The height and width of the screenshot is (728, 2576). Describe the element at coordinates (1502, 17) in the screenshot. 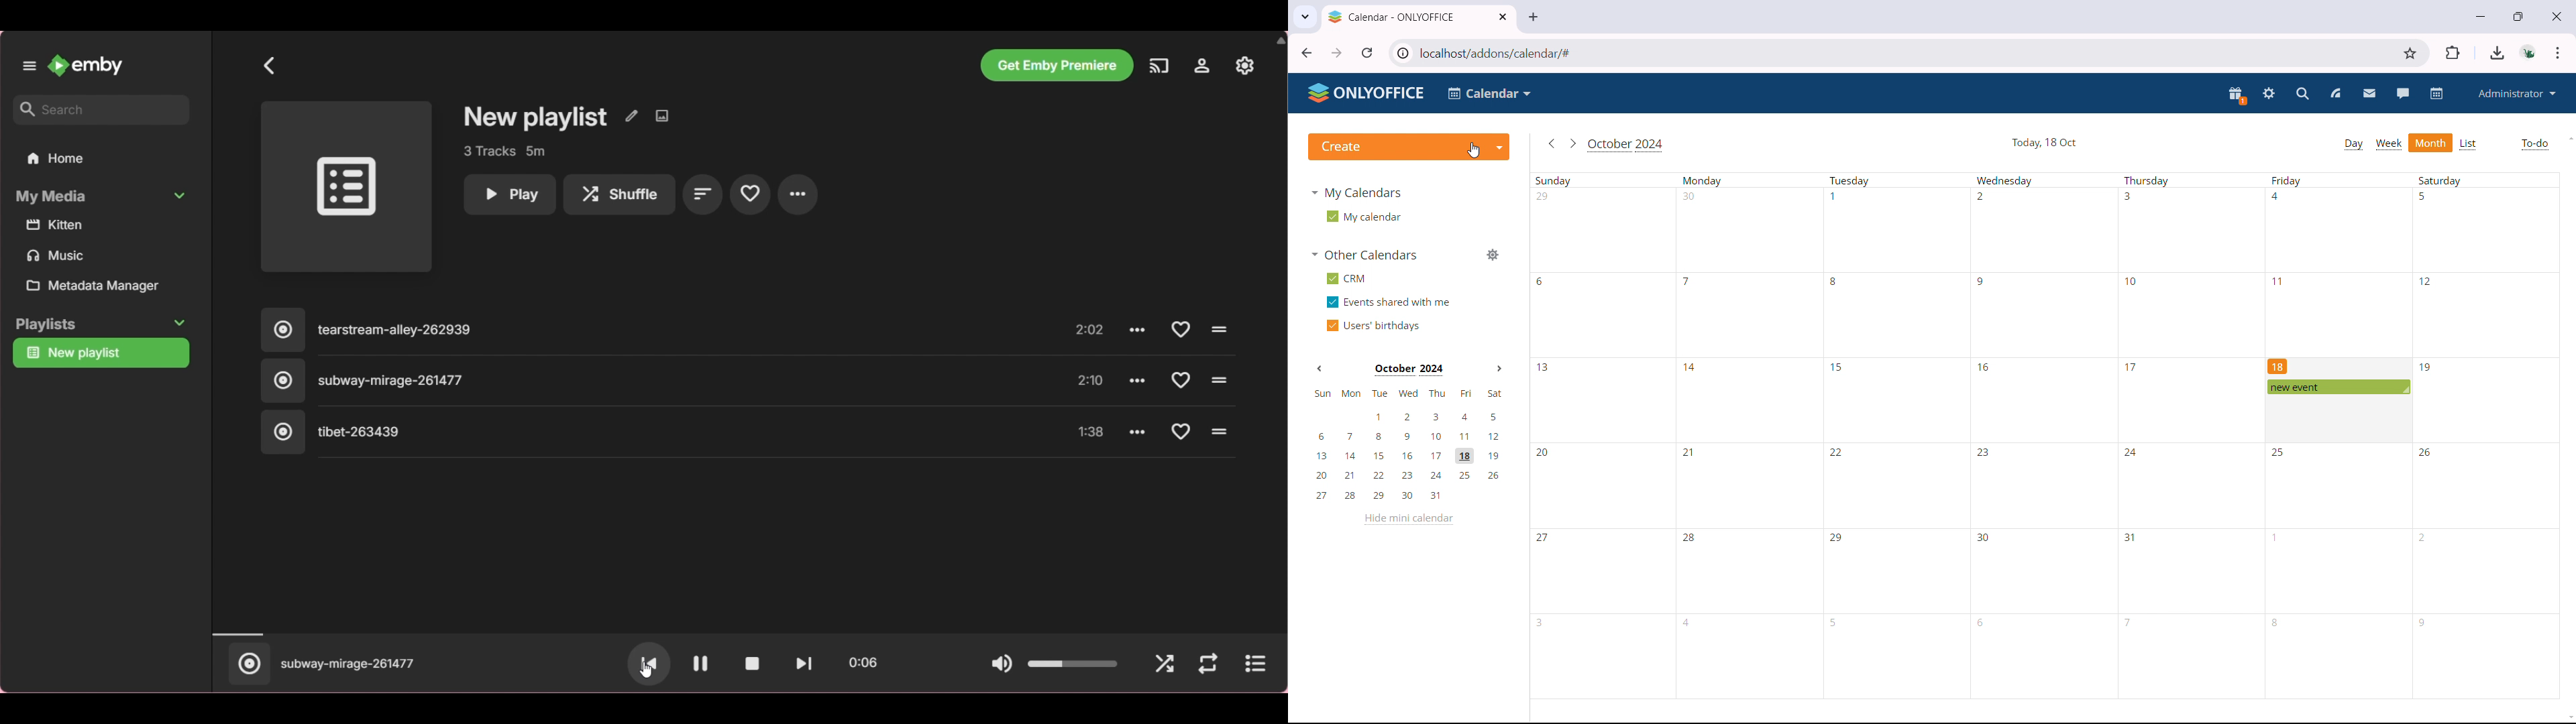

I see `close tab` at that location.